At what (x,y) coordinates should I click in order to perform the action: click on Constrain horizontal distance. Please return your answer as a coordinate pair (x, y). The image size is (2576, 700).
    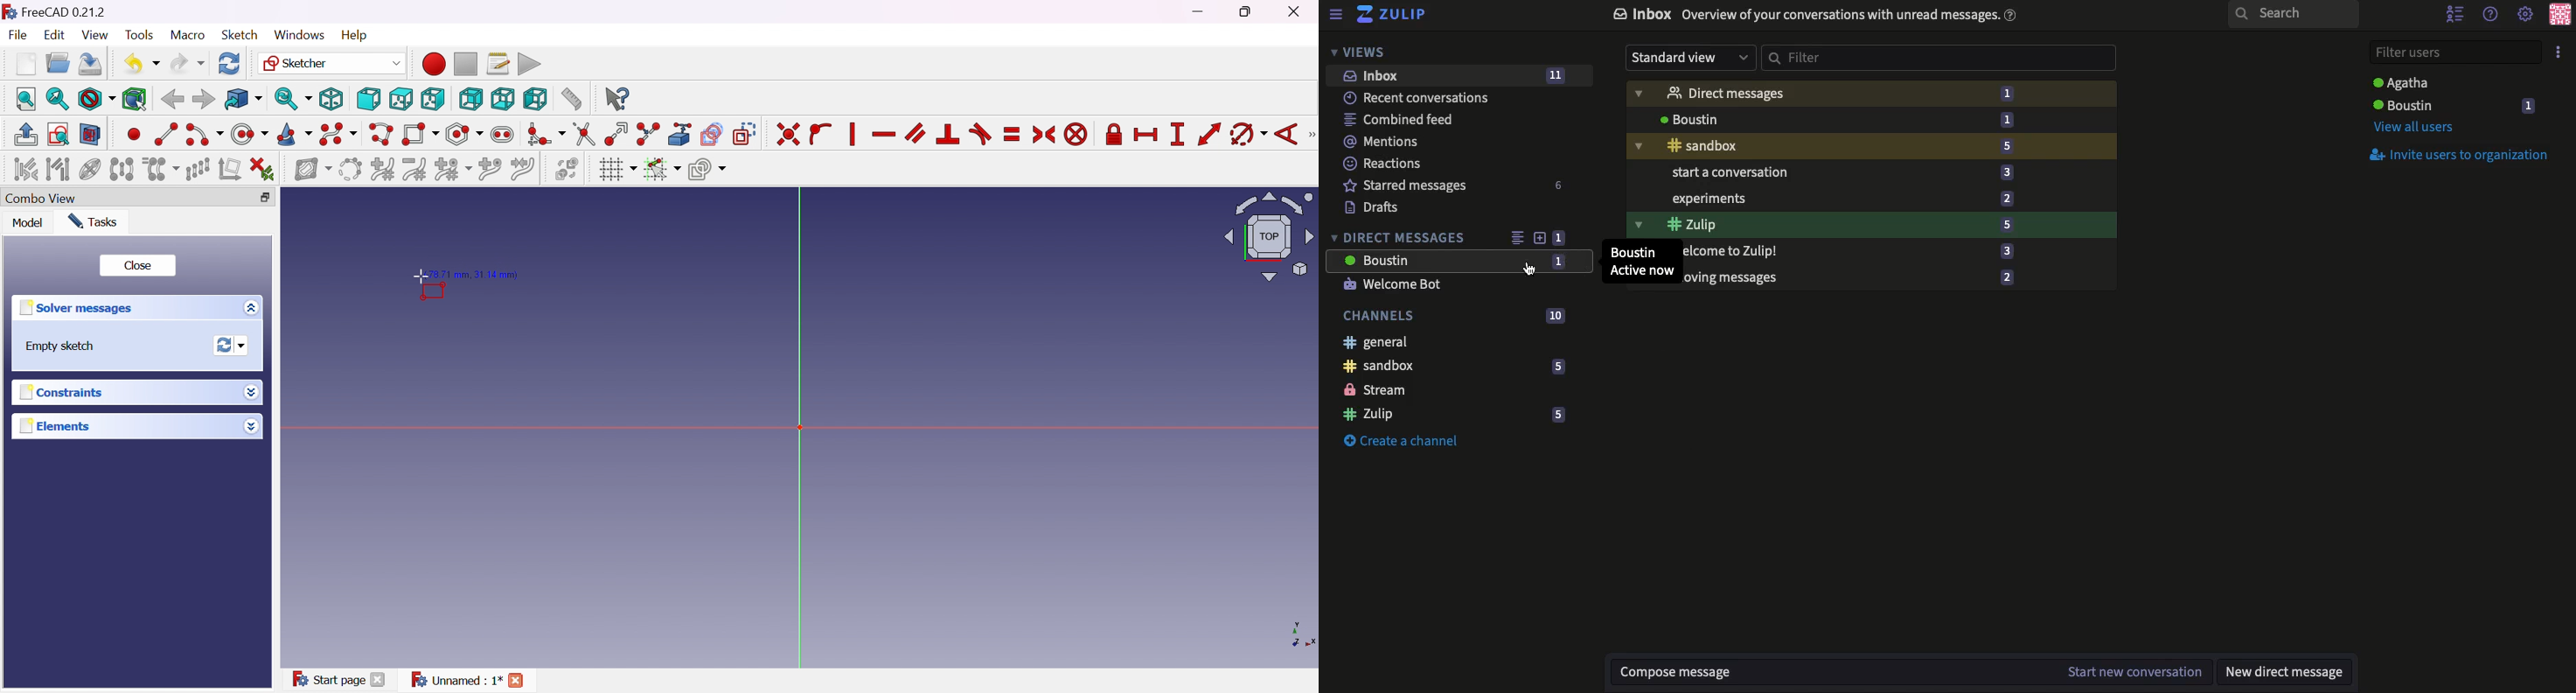
    Looking at the image, I should click on (1145, 136).